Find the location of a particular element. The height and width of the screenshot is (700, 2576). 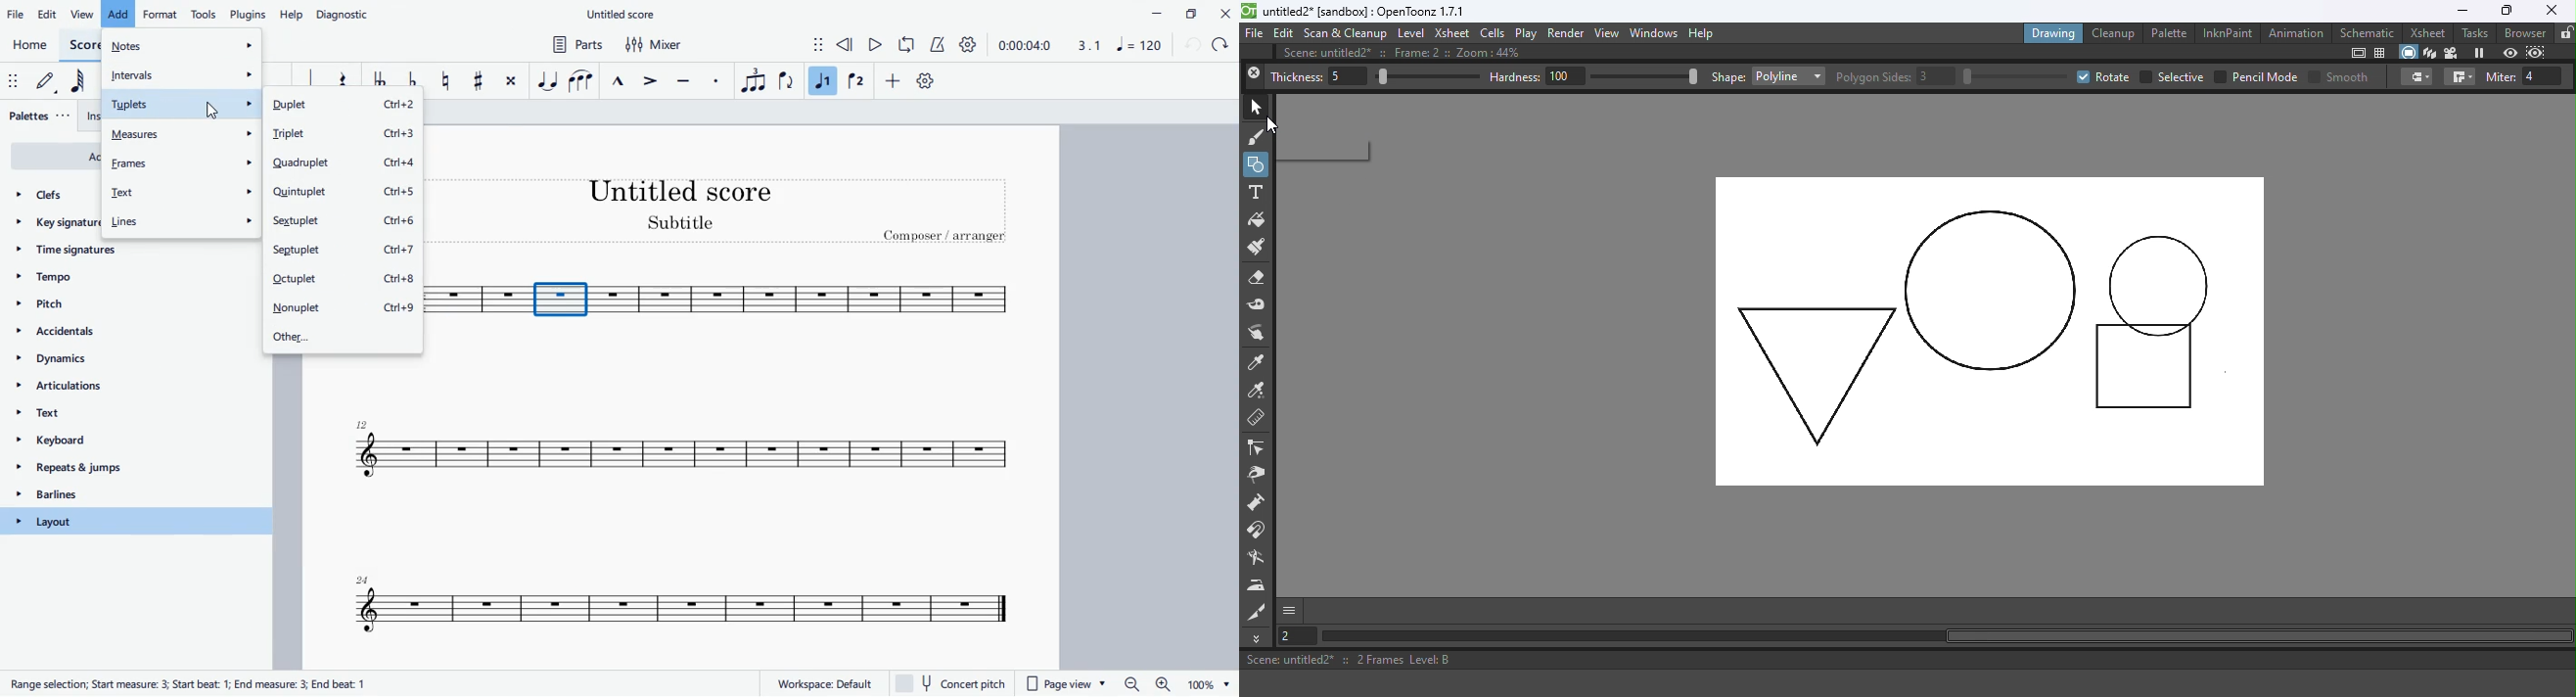

dynamics is located at coordinates (109, 363).